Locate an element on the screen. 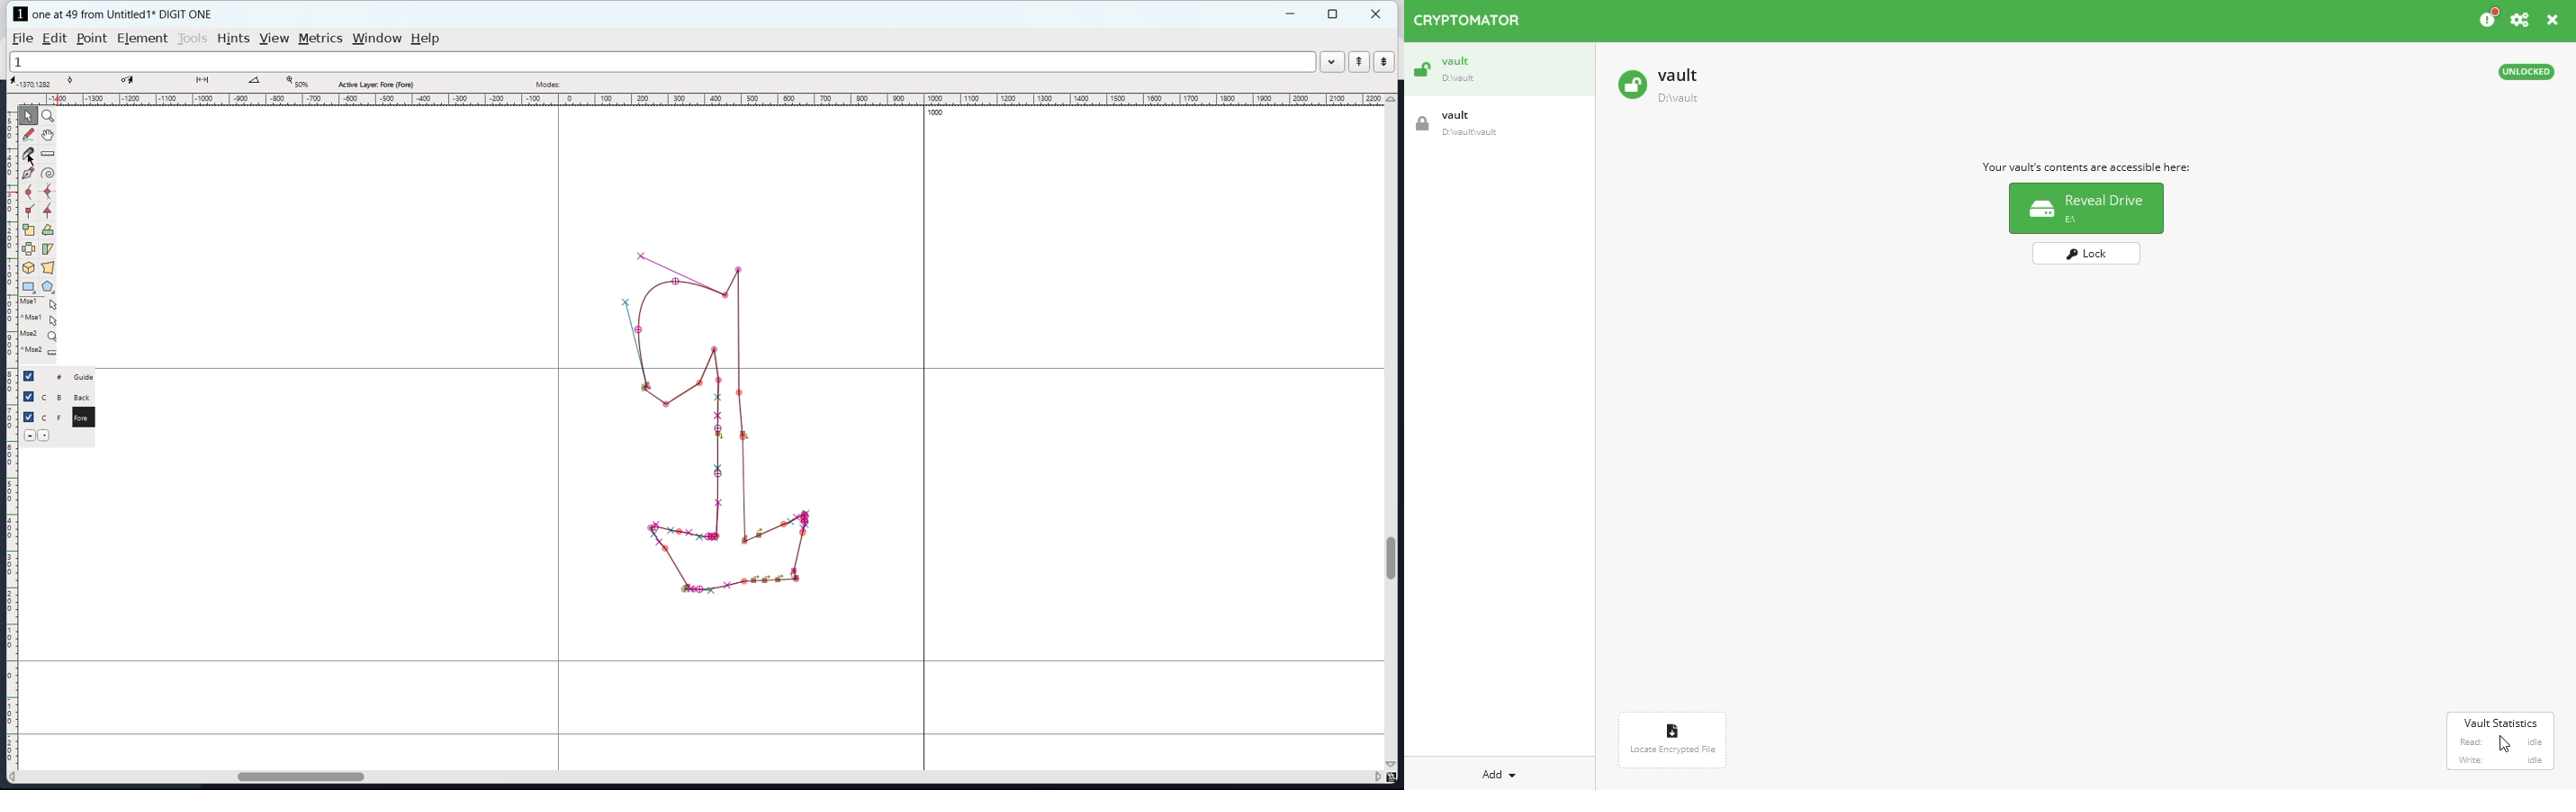 The width and height of the screenshot is (2576, 812). next word in the current word list is located at coordinates (1384, 62).